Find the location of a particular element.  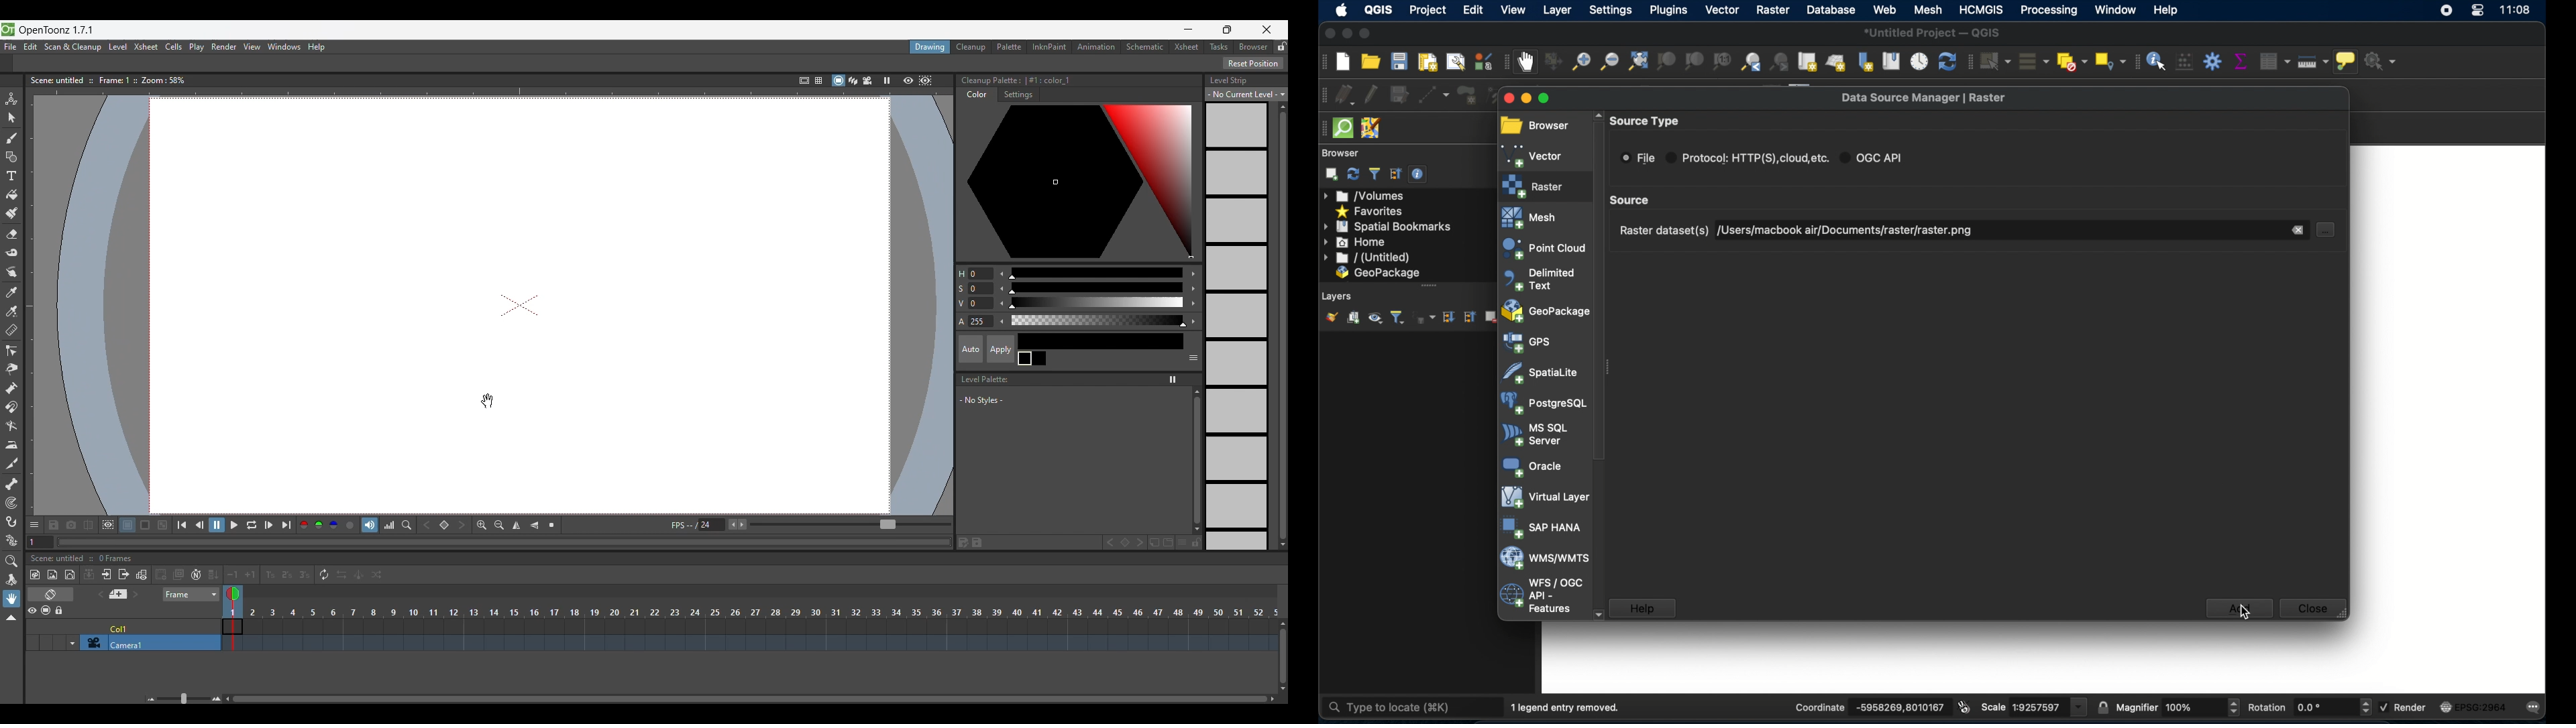

Camera stand visibility toggle all is located at coordinates (46, 609).